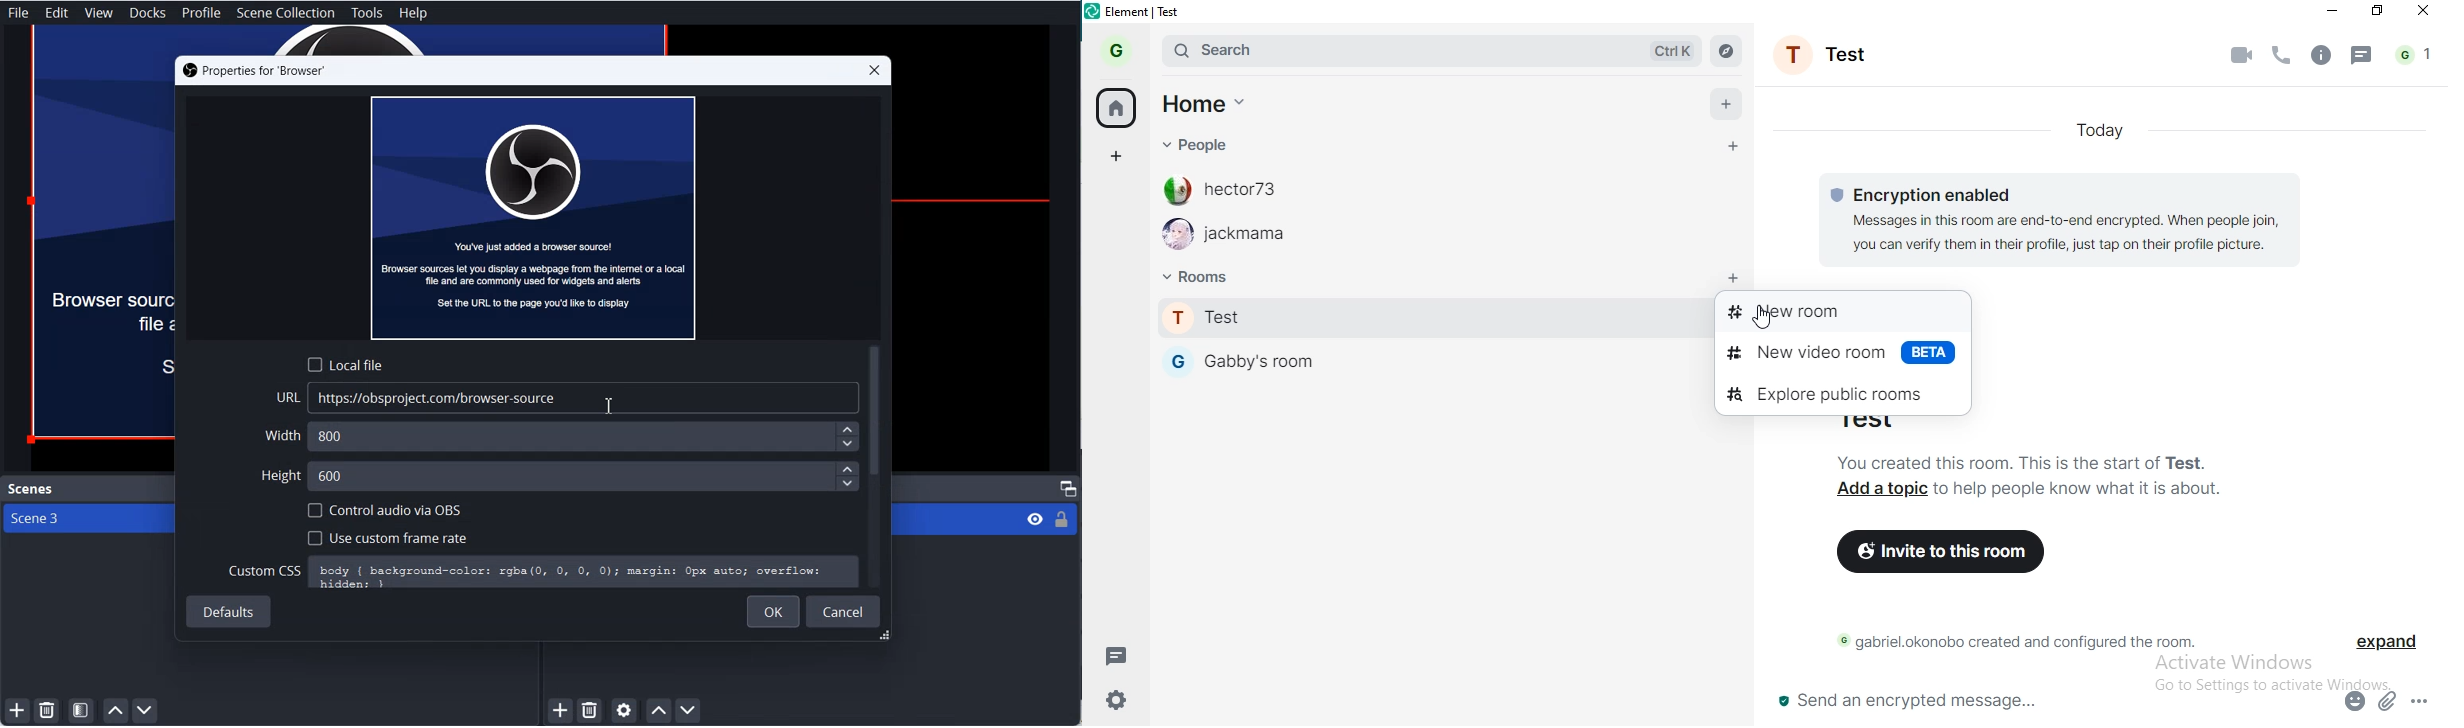  Describe the element at coordinates (1116, 104) in the screenshot. I see `home` at that location.